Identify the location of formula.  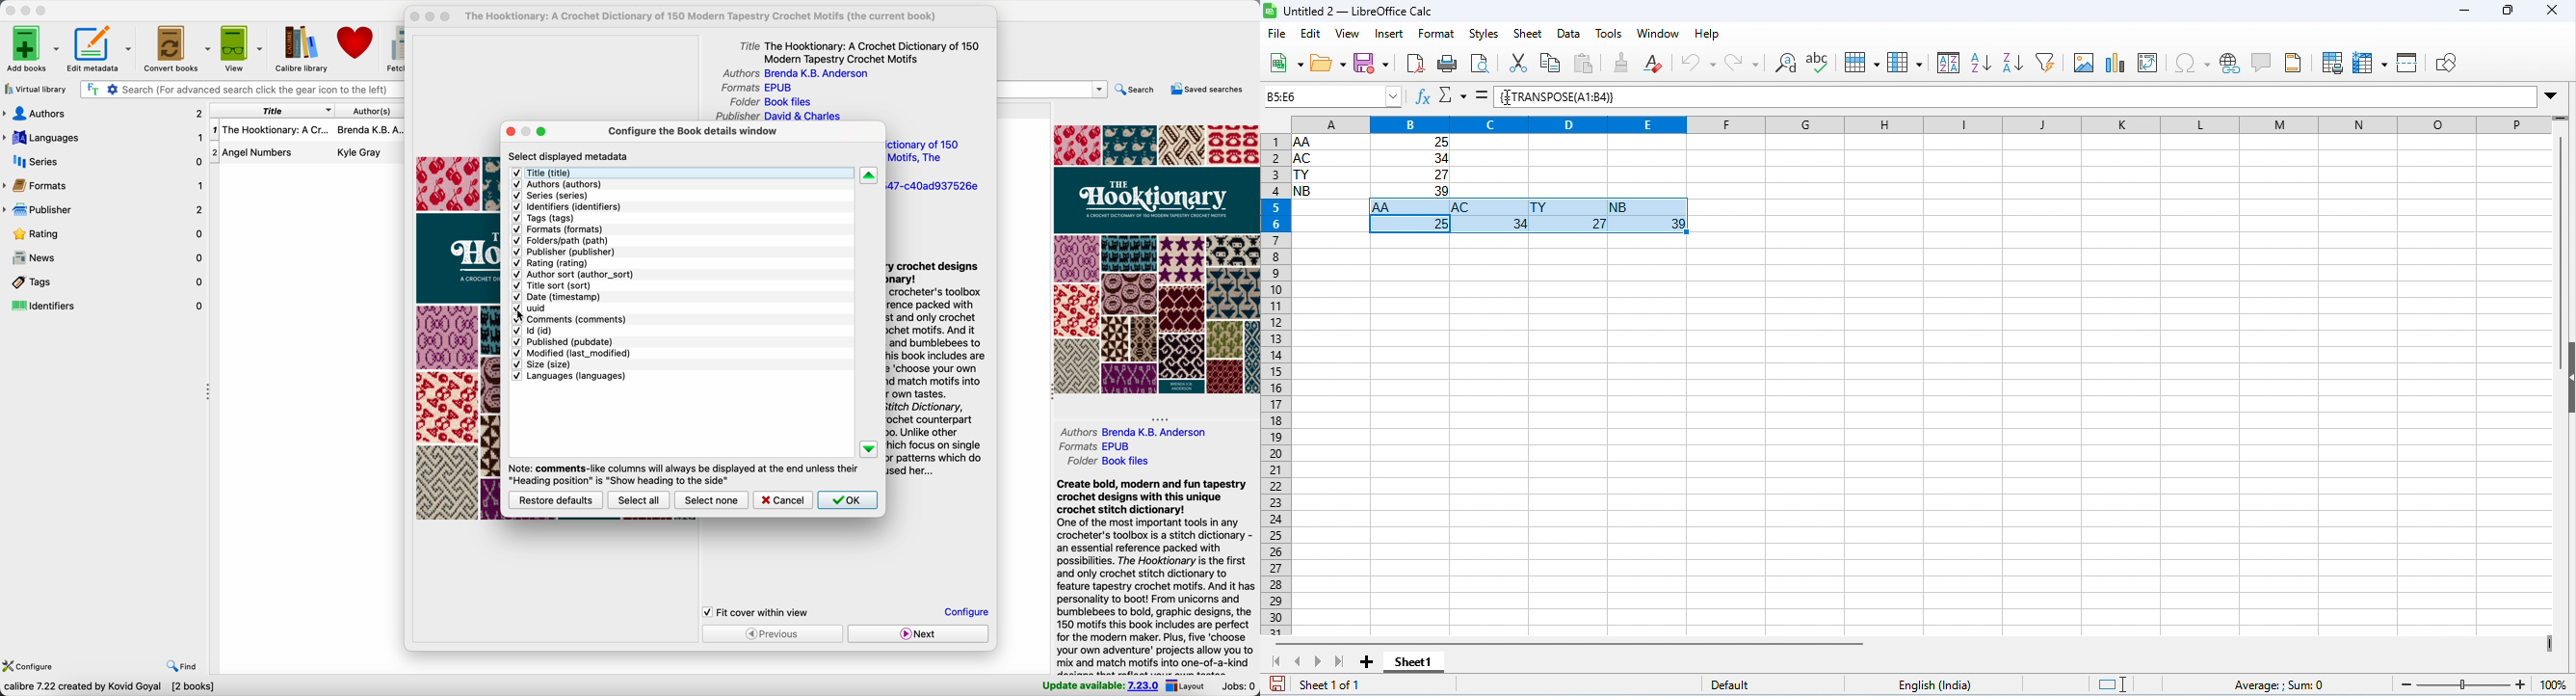
(2282, 684).